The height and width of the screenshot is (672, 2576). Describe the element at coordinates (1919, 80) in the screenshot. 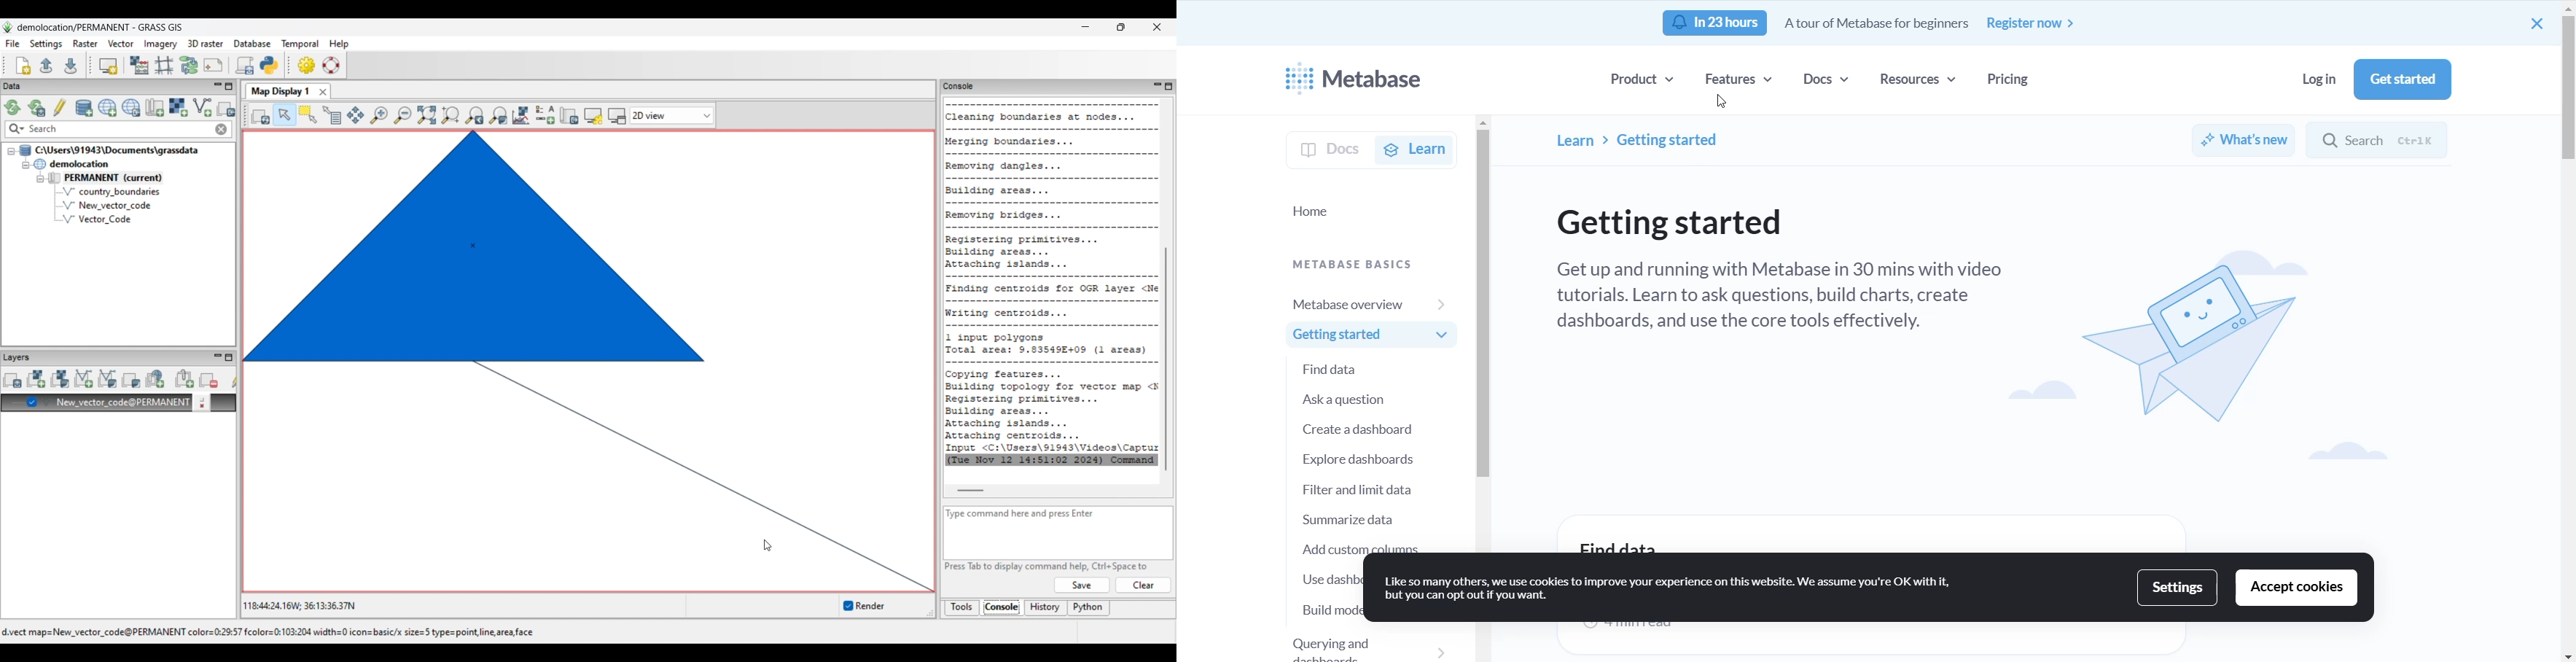

I see `resources` at that location.